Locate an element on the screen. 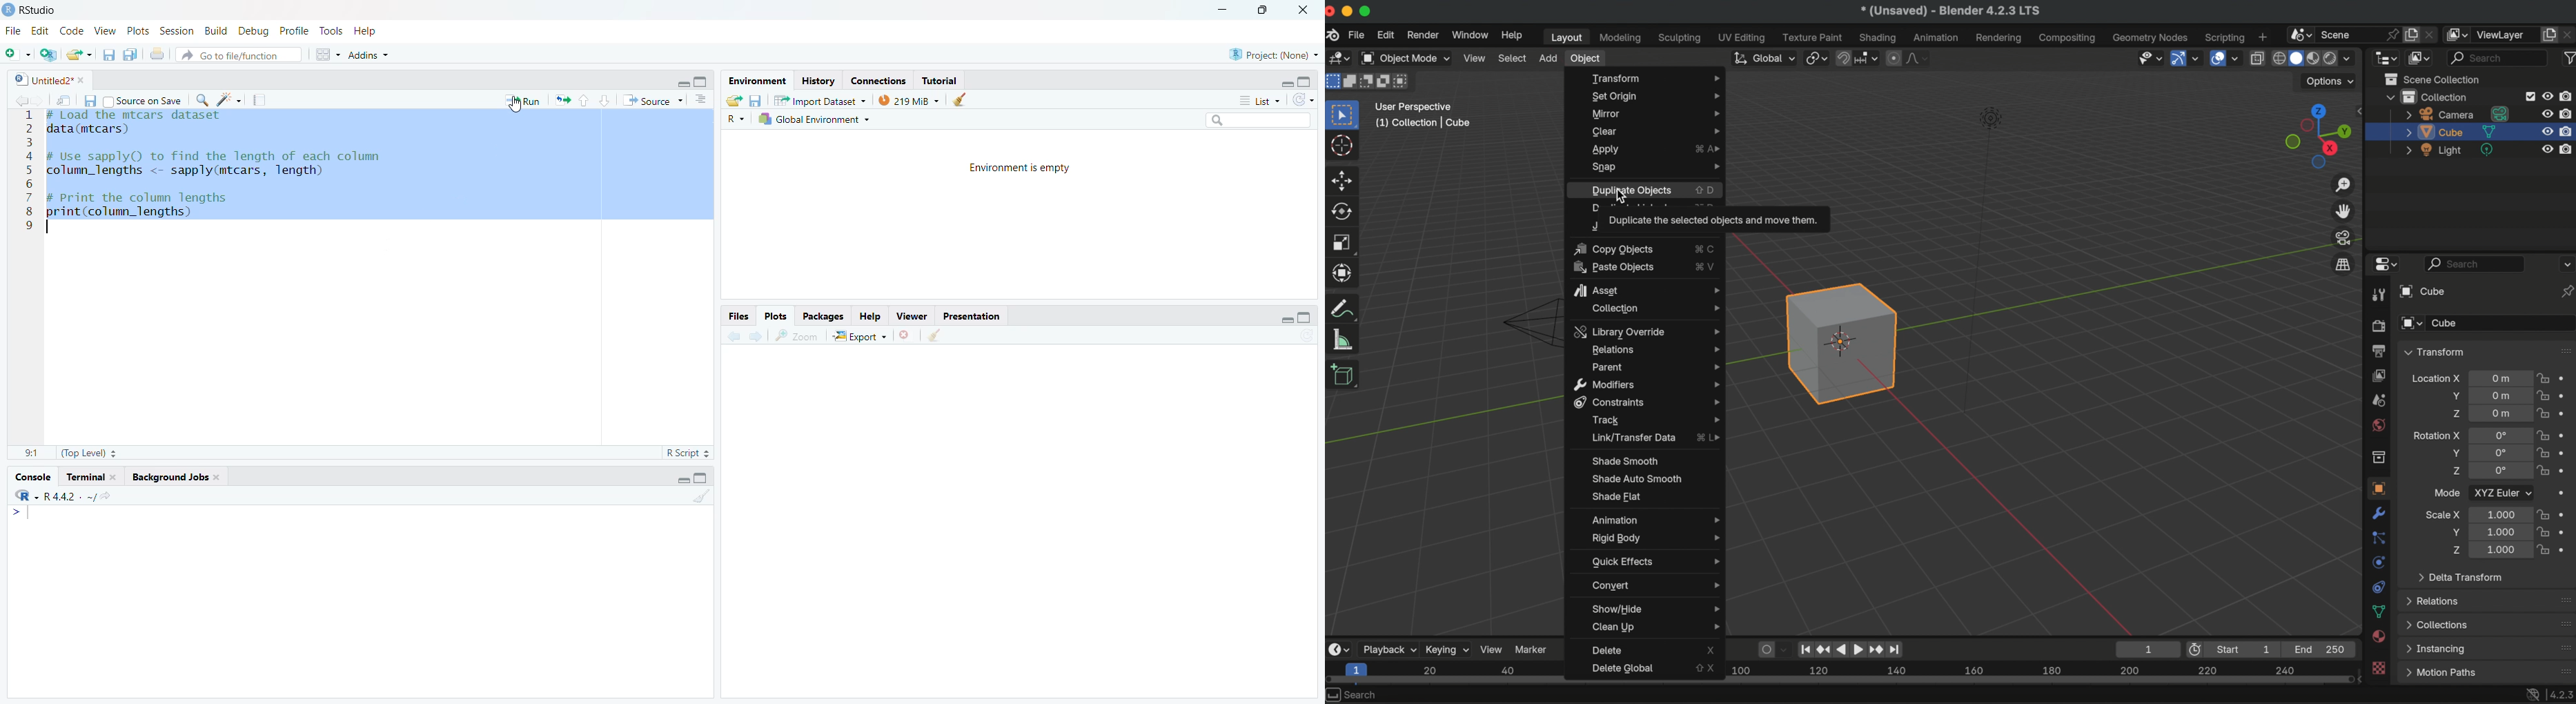 The height and width of the screenshot is (728, 2576). toggle pin ID is located at coordinates (2567, 291).